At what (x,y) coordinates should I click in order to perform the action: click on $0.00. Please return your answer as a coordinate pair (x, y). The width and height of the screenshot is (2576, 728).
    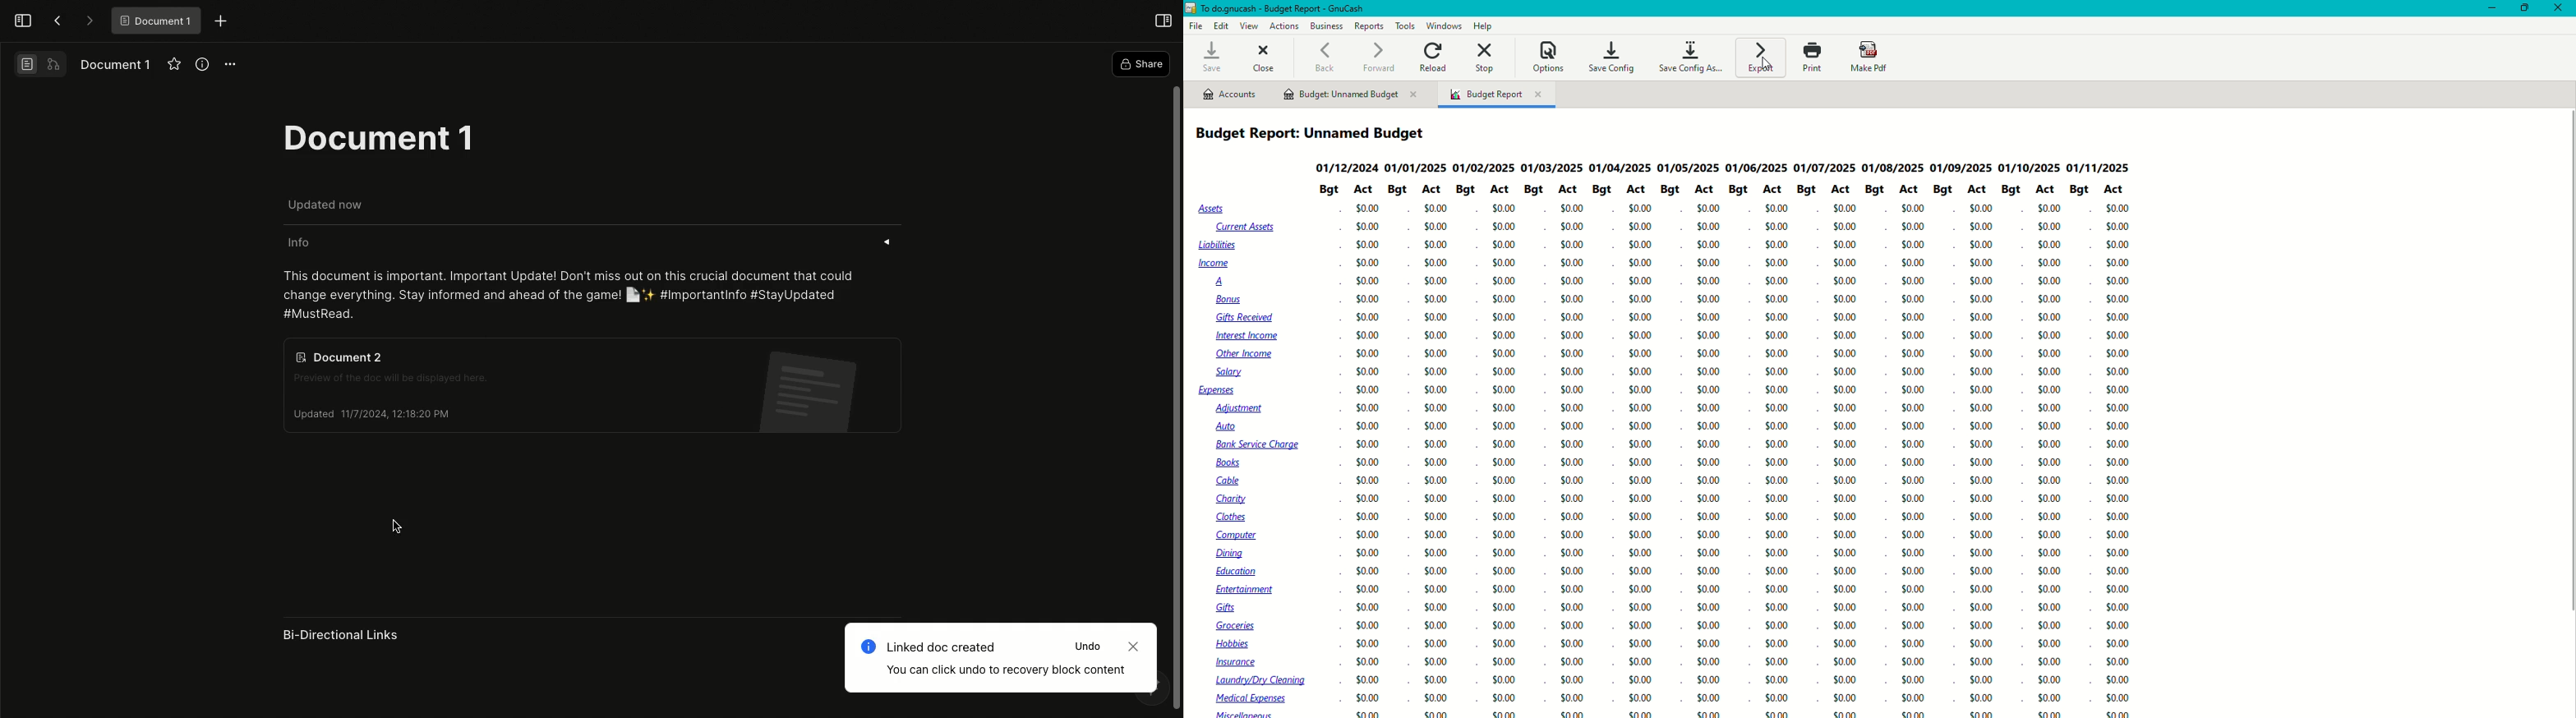
    Looking at the image, I should click on (1709, 553).